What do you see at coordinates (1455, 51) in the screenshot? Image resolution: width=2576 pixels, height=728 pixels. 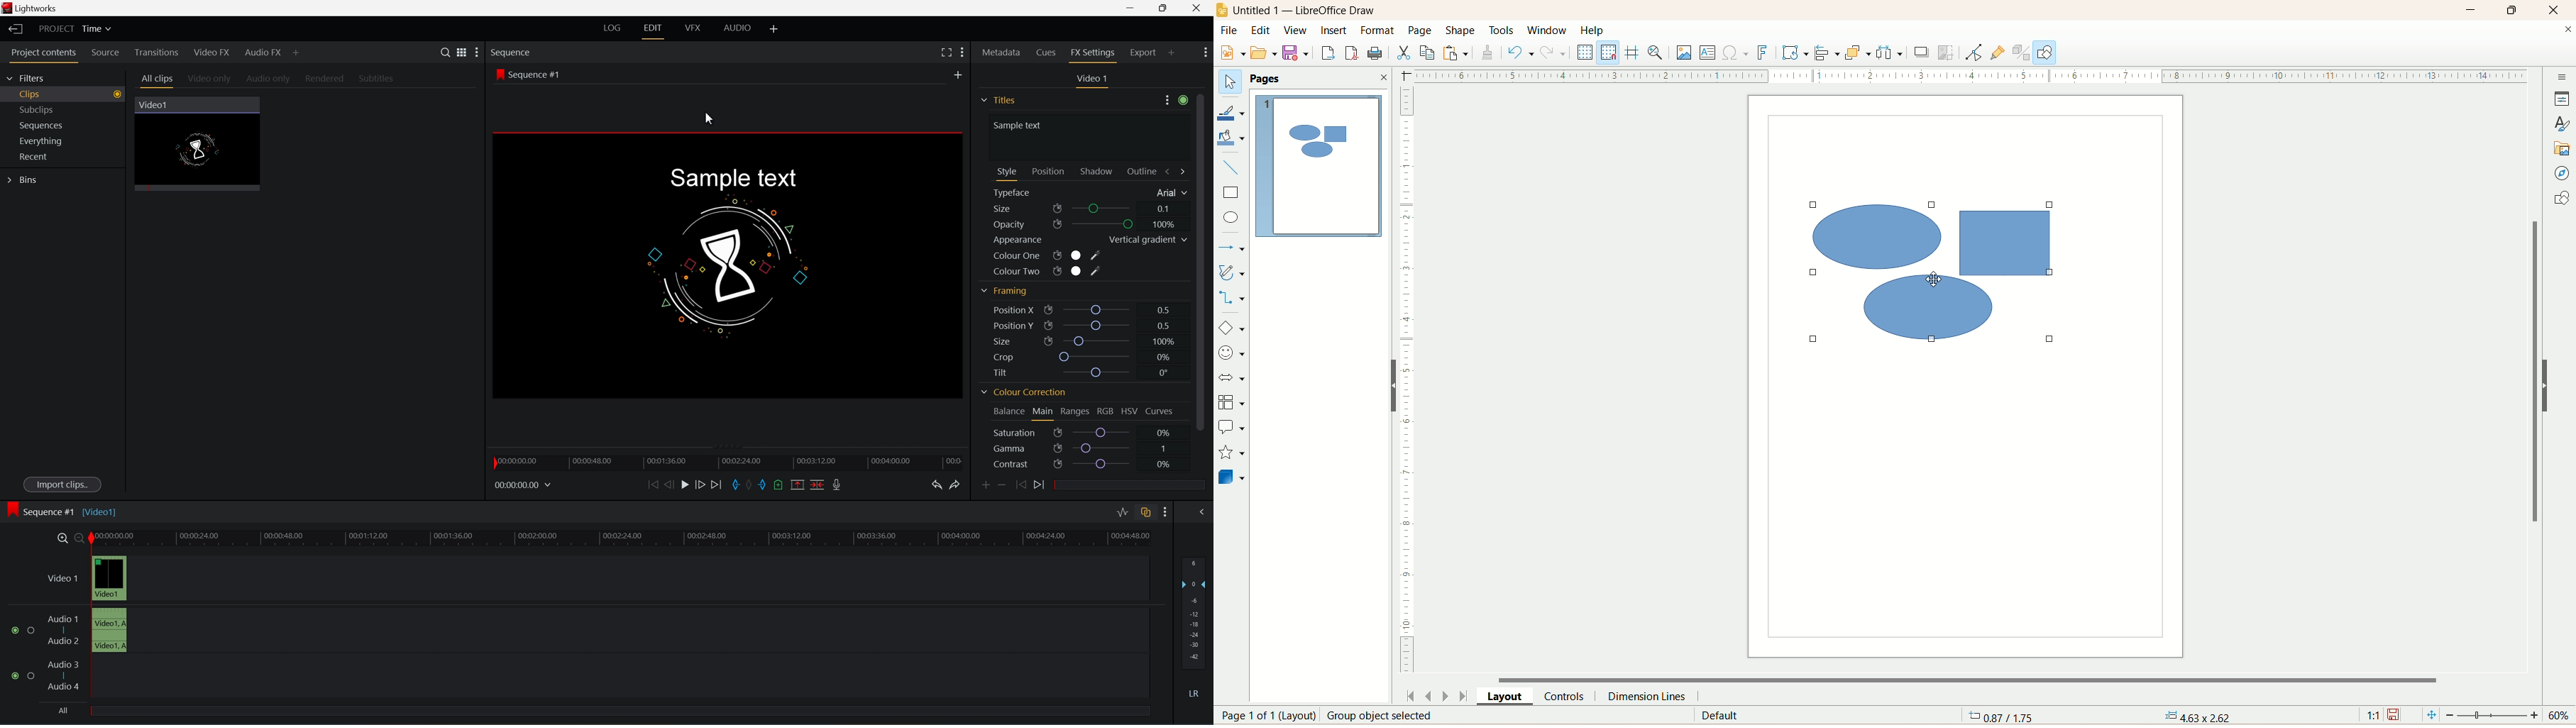 I see `paste` at bounding box center [1455, 51].